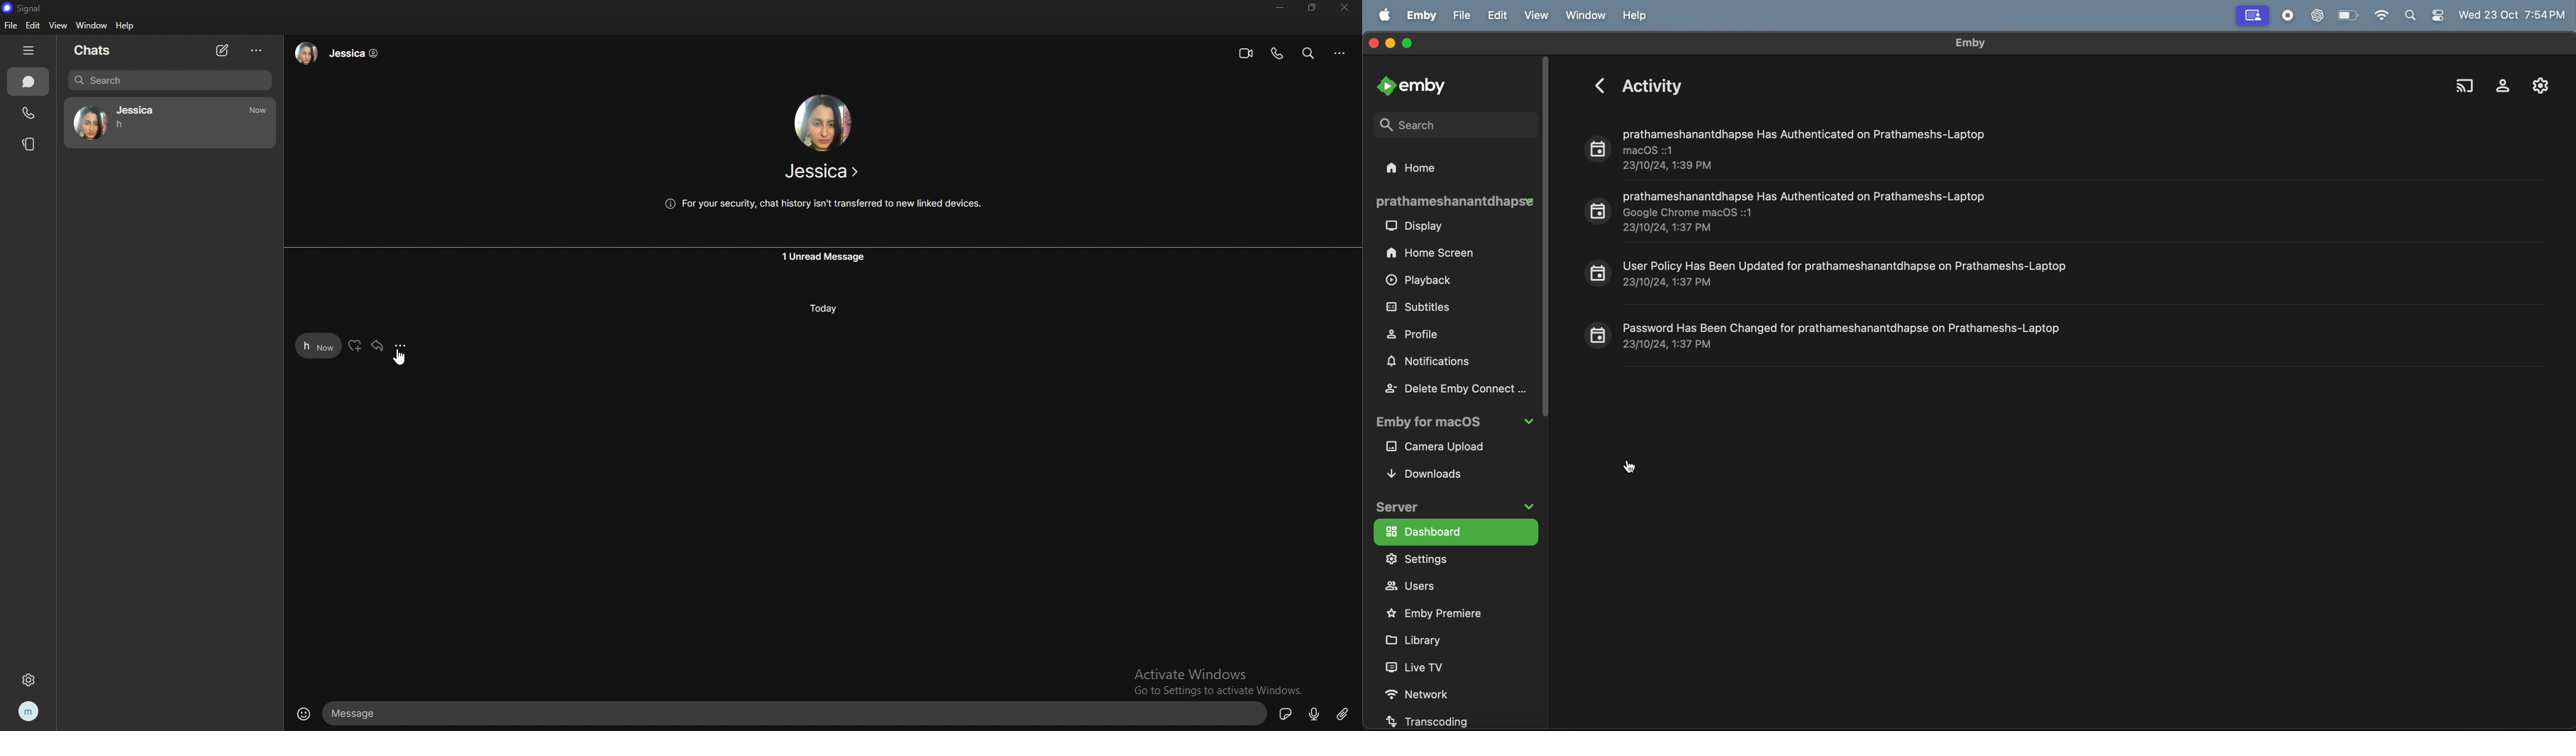  Describe the element at coordinates (126, 26) in the screenshot. I see `help` at that location.